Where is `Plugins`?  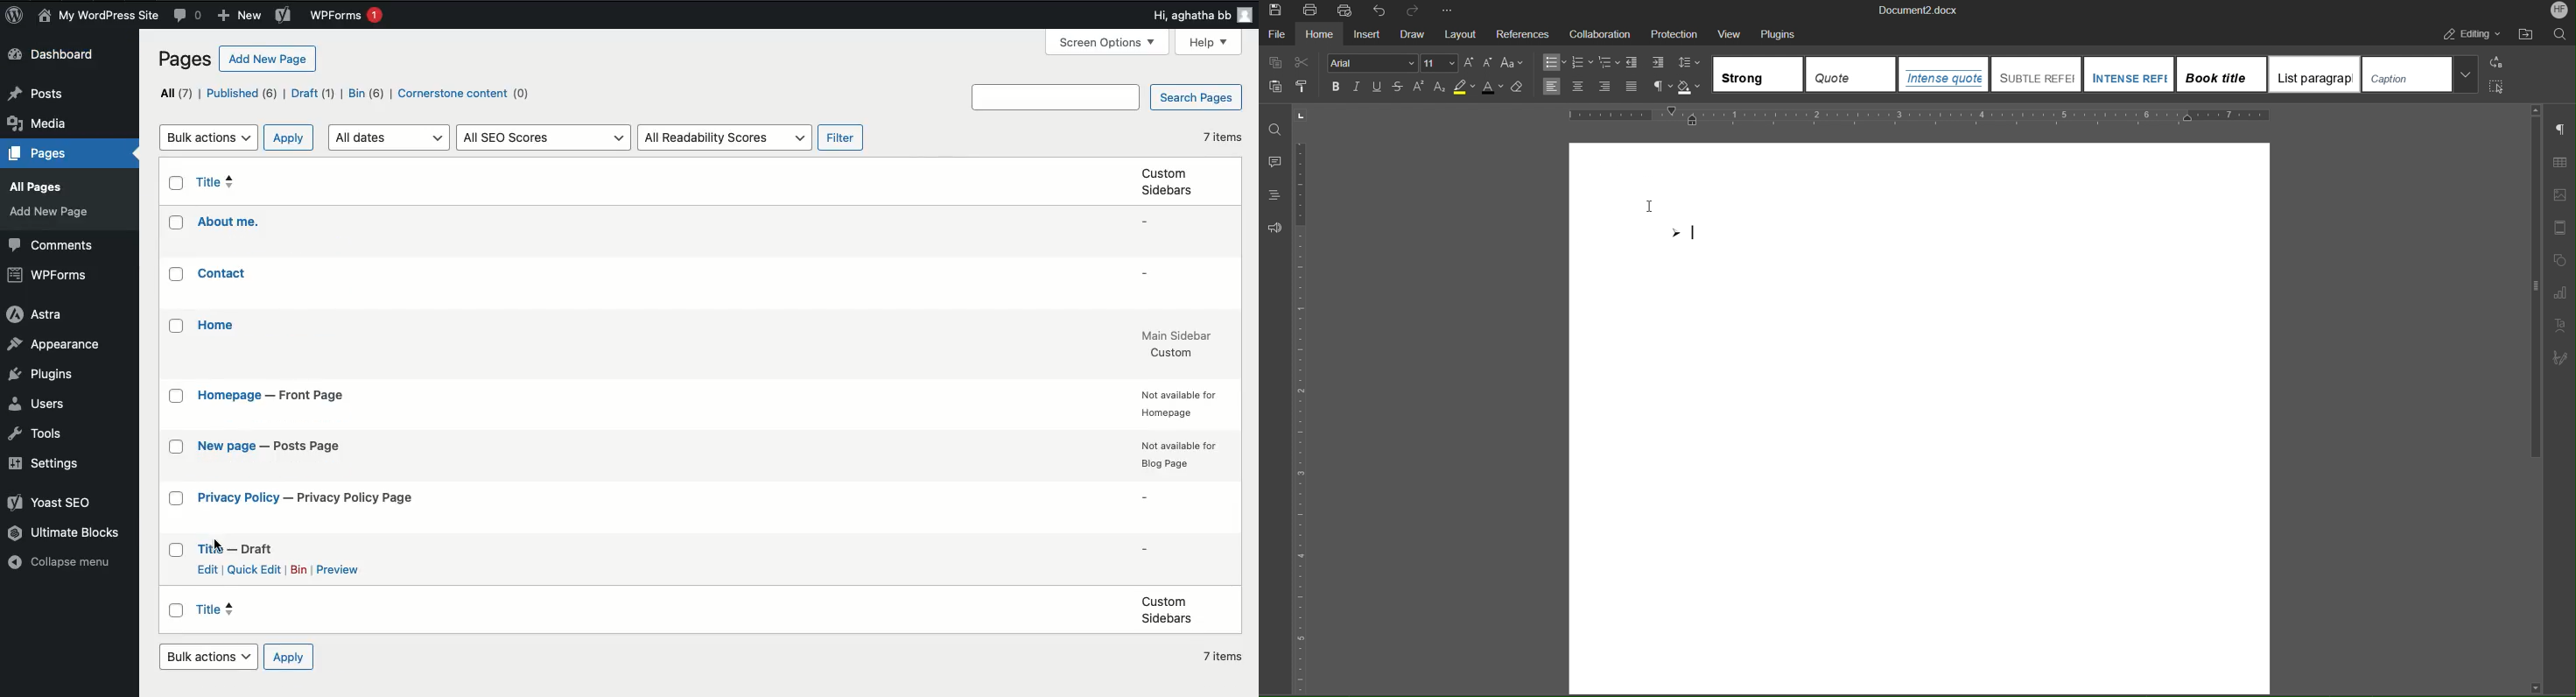
Plugins is located at coordinates (43, 376).